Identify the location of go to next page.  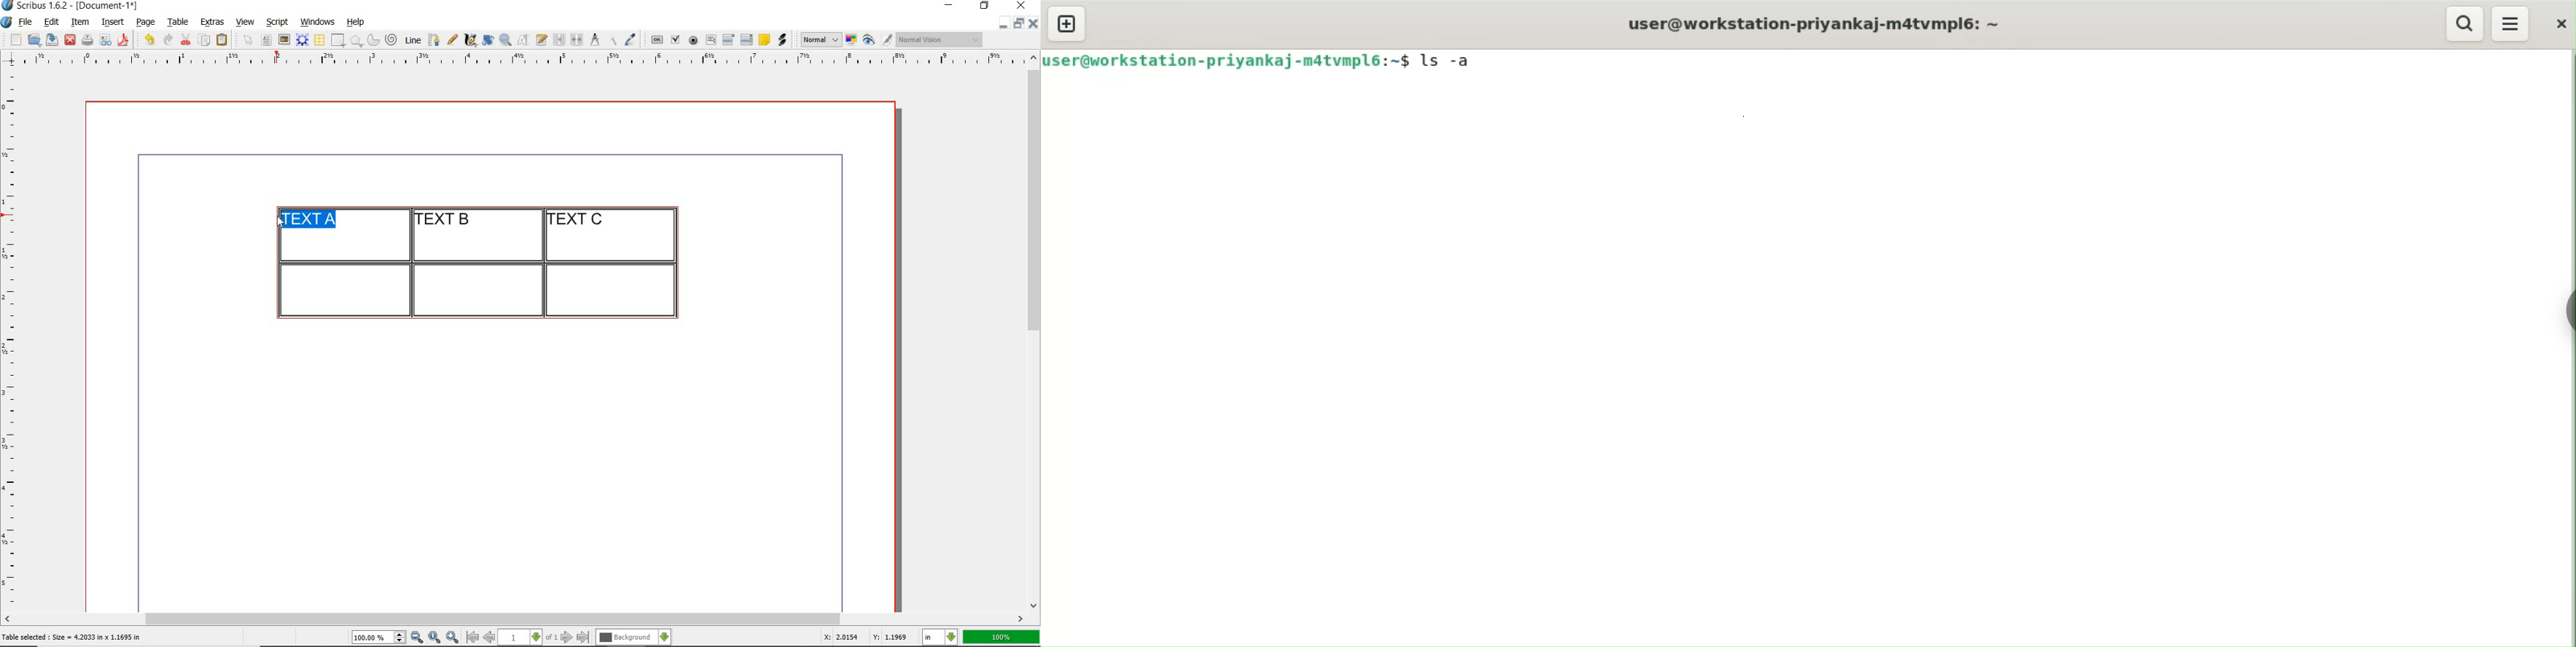
(567, 638).